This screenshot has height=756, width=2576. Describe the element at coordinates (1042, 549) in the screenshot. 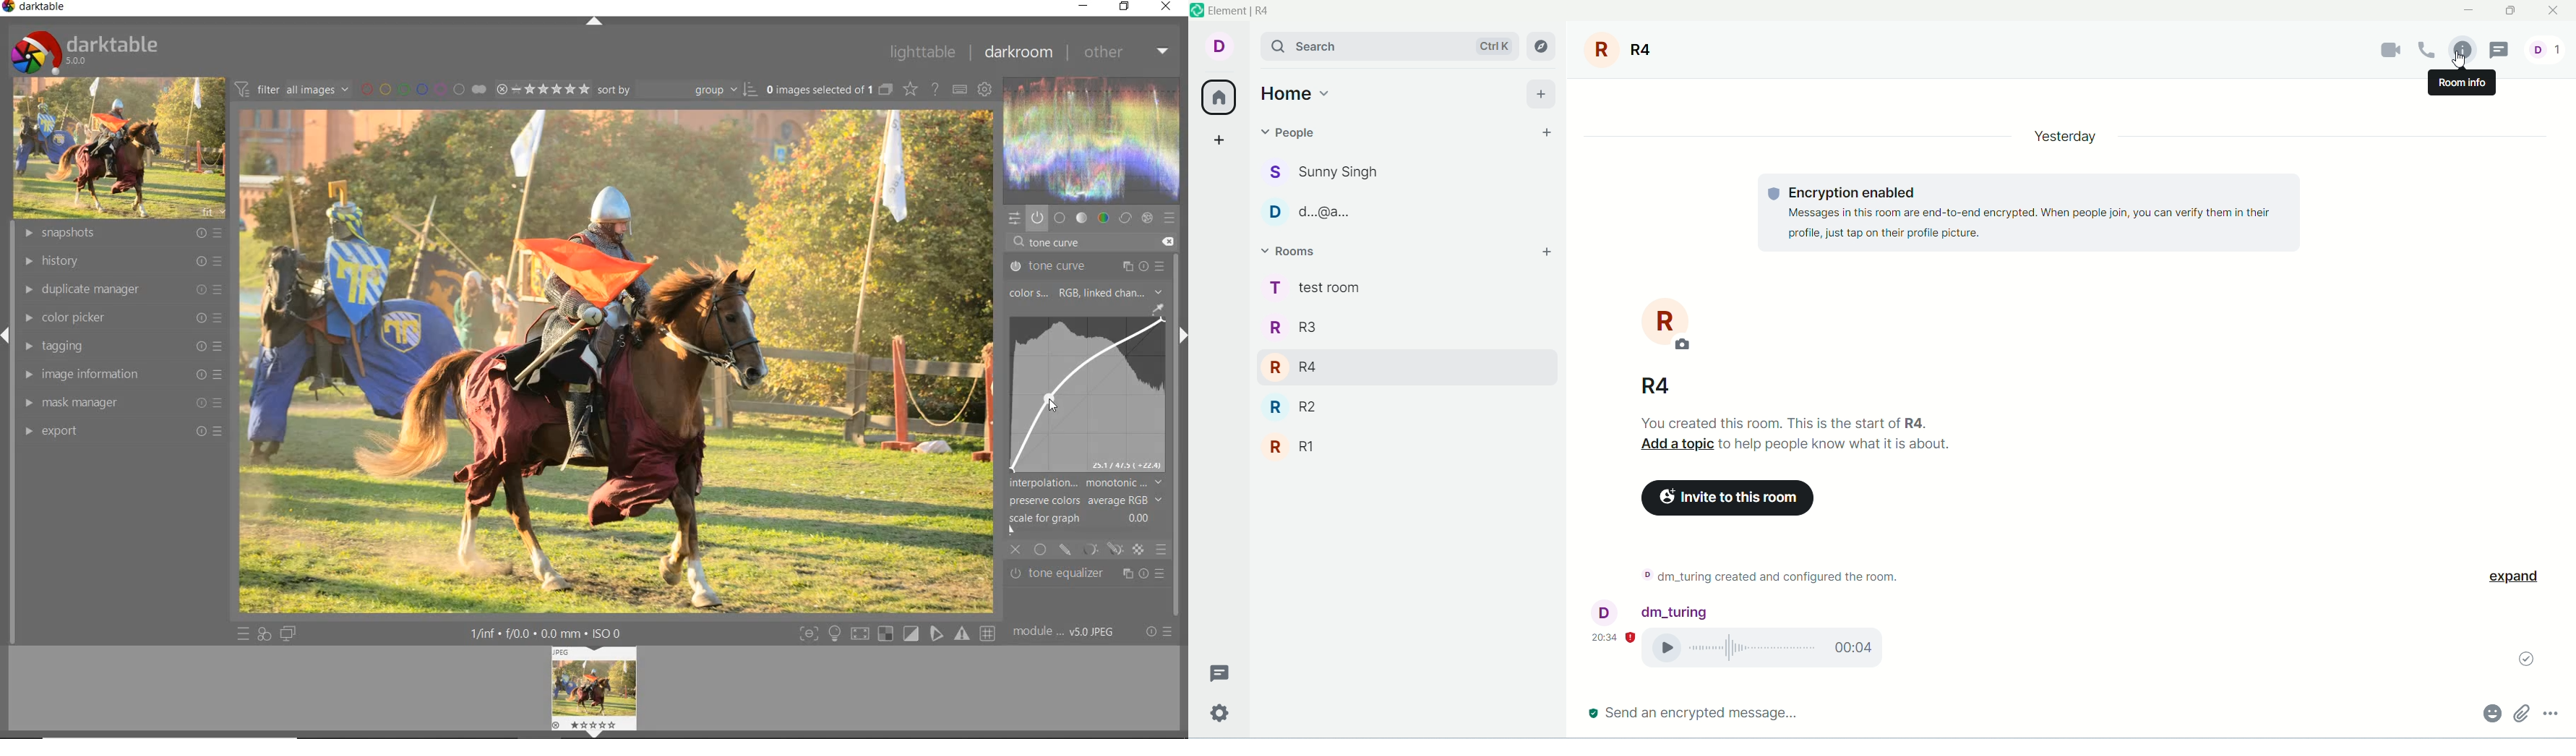

I see `uniformly` at that location.